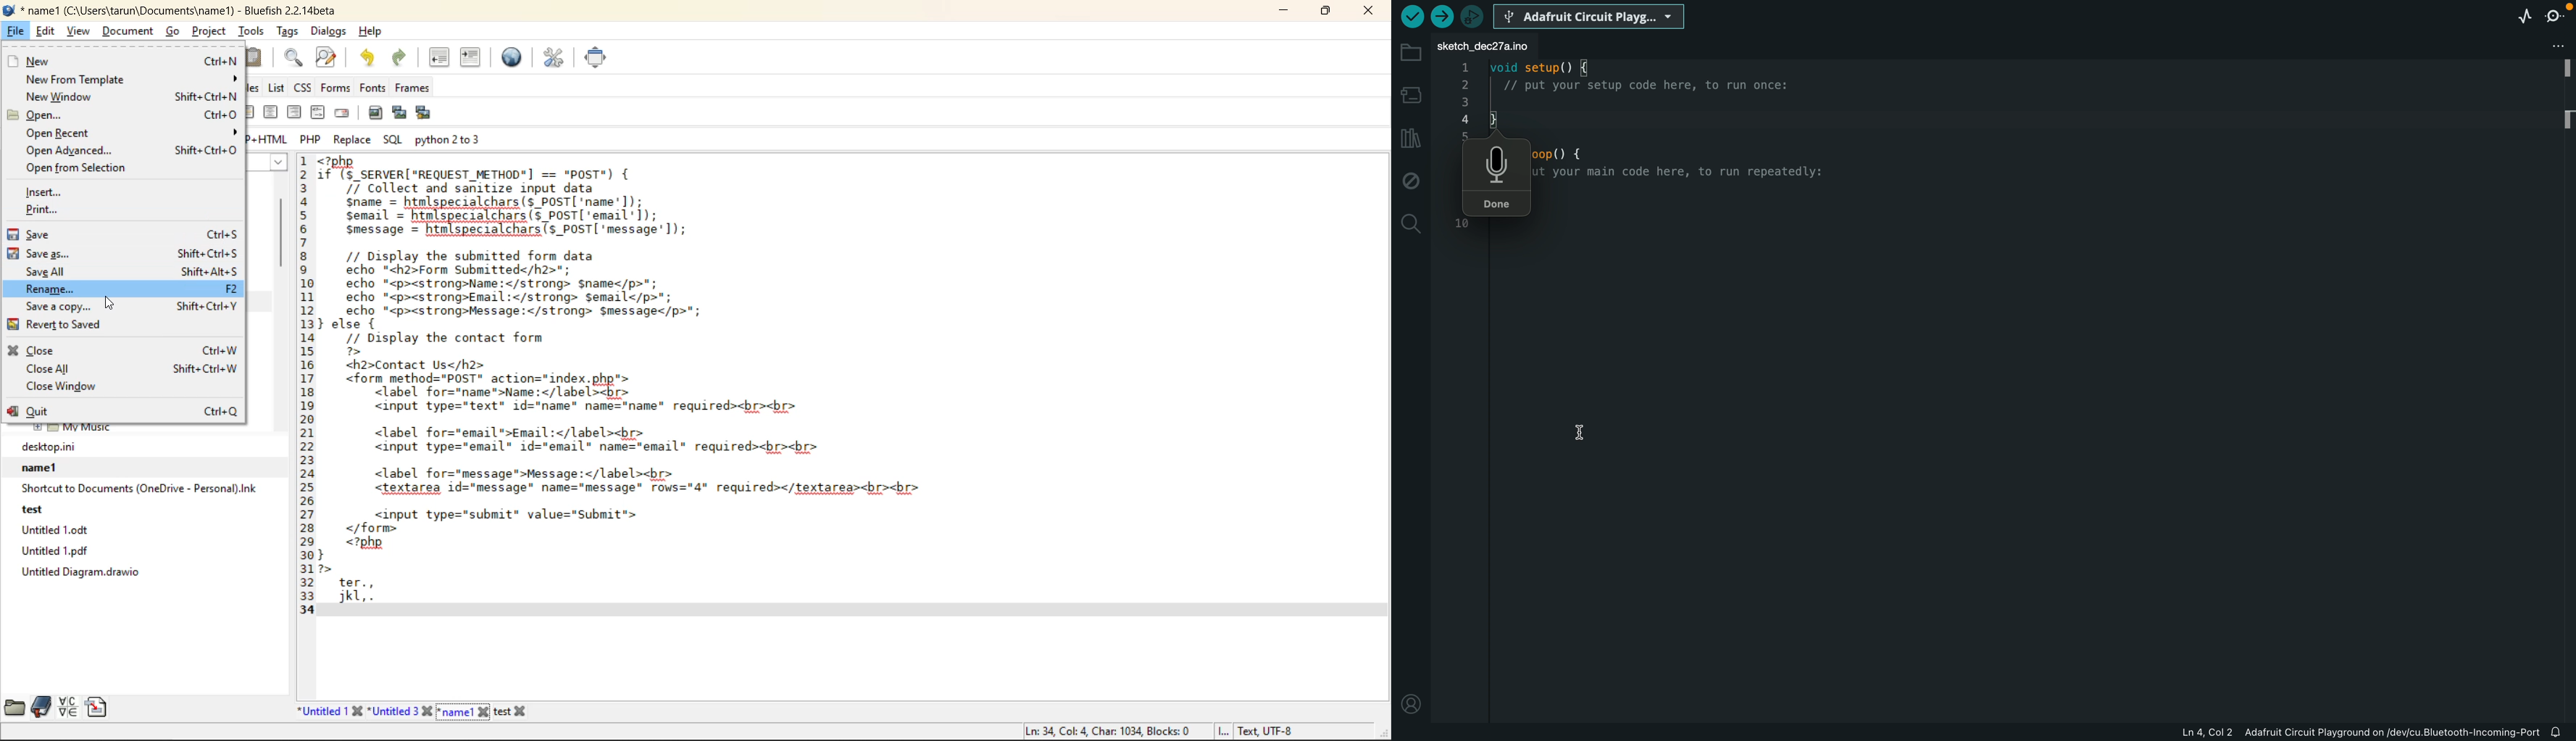  I want to click on charmap, so click(68, 707).